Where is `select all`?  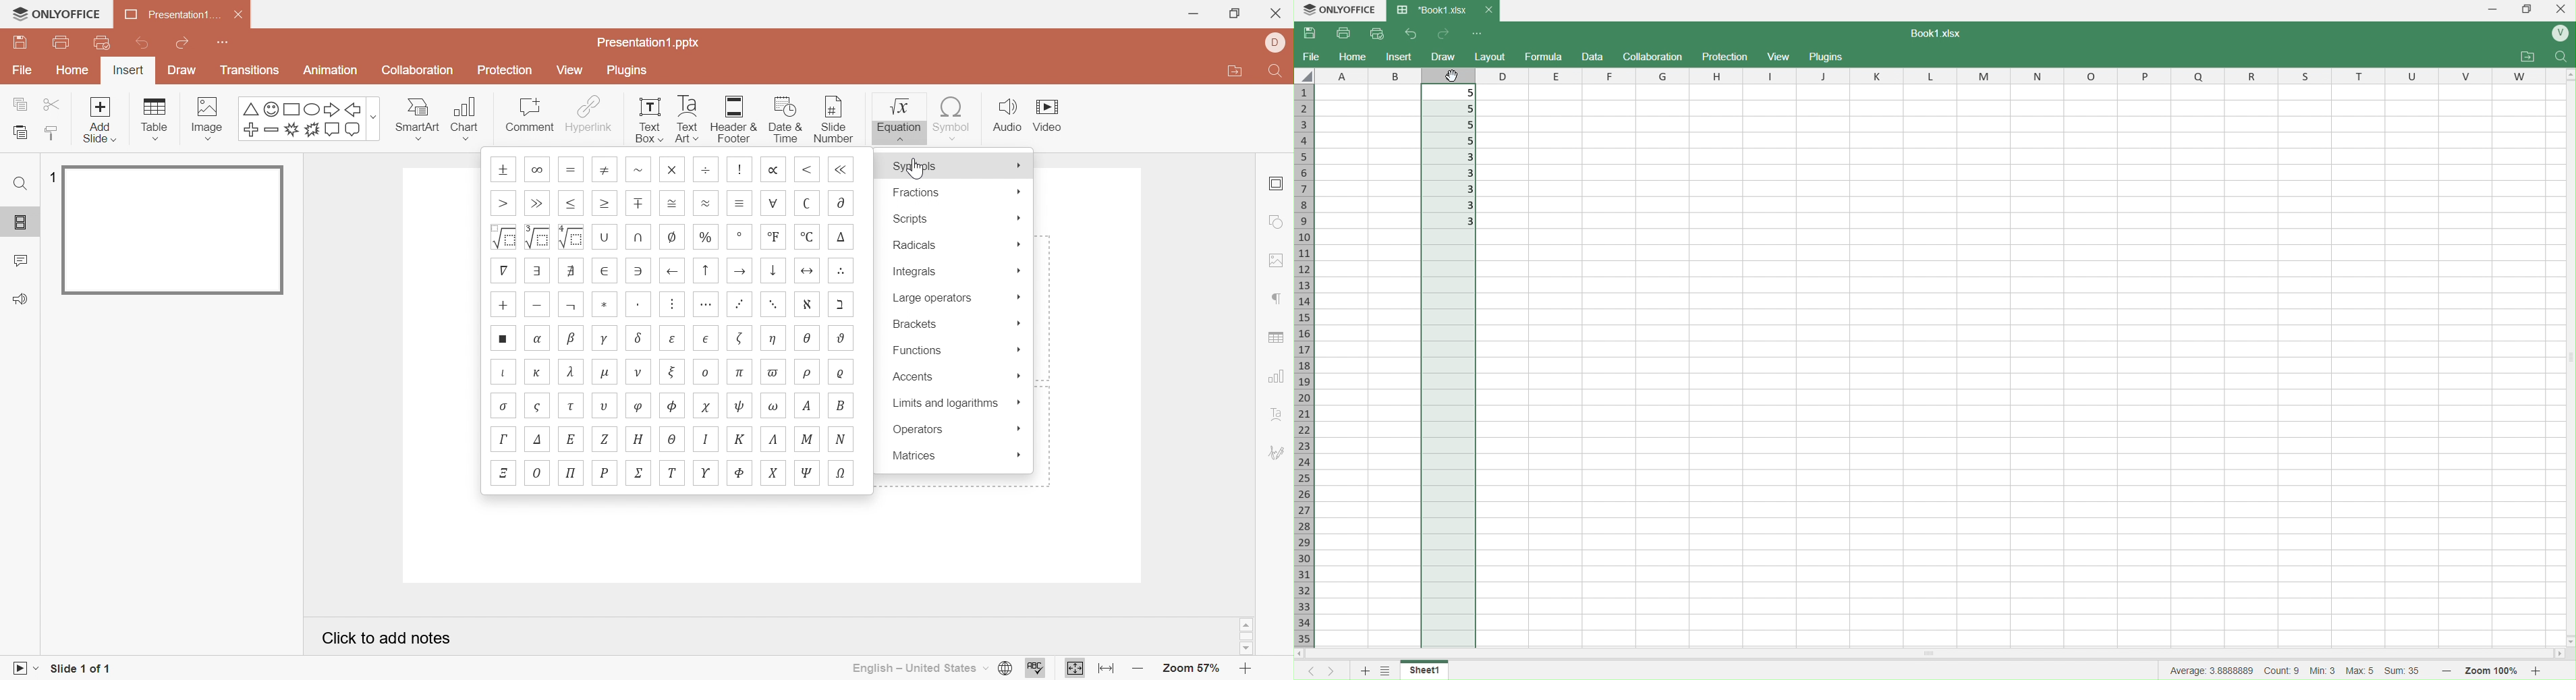
select all is located at coordinates (1307, 76).